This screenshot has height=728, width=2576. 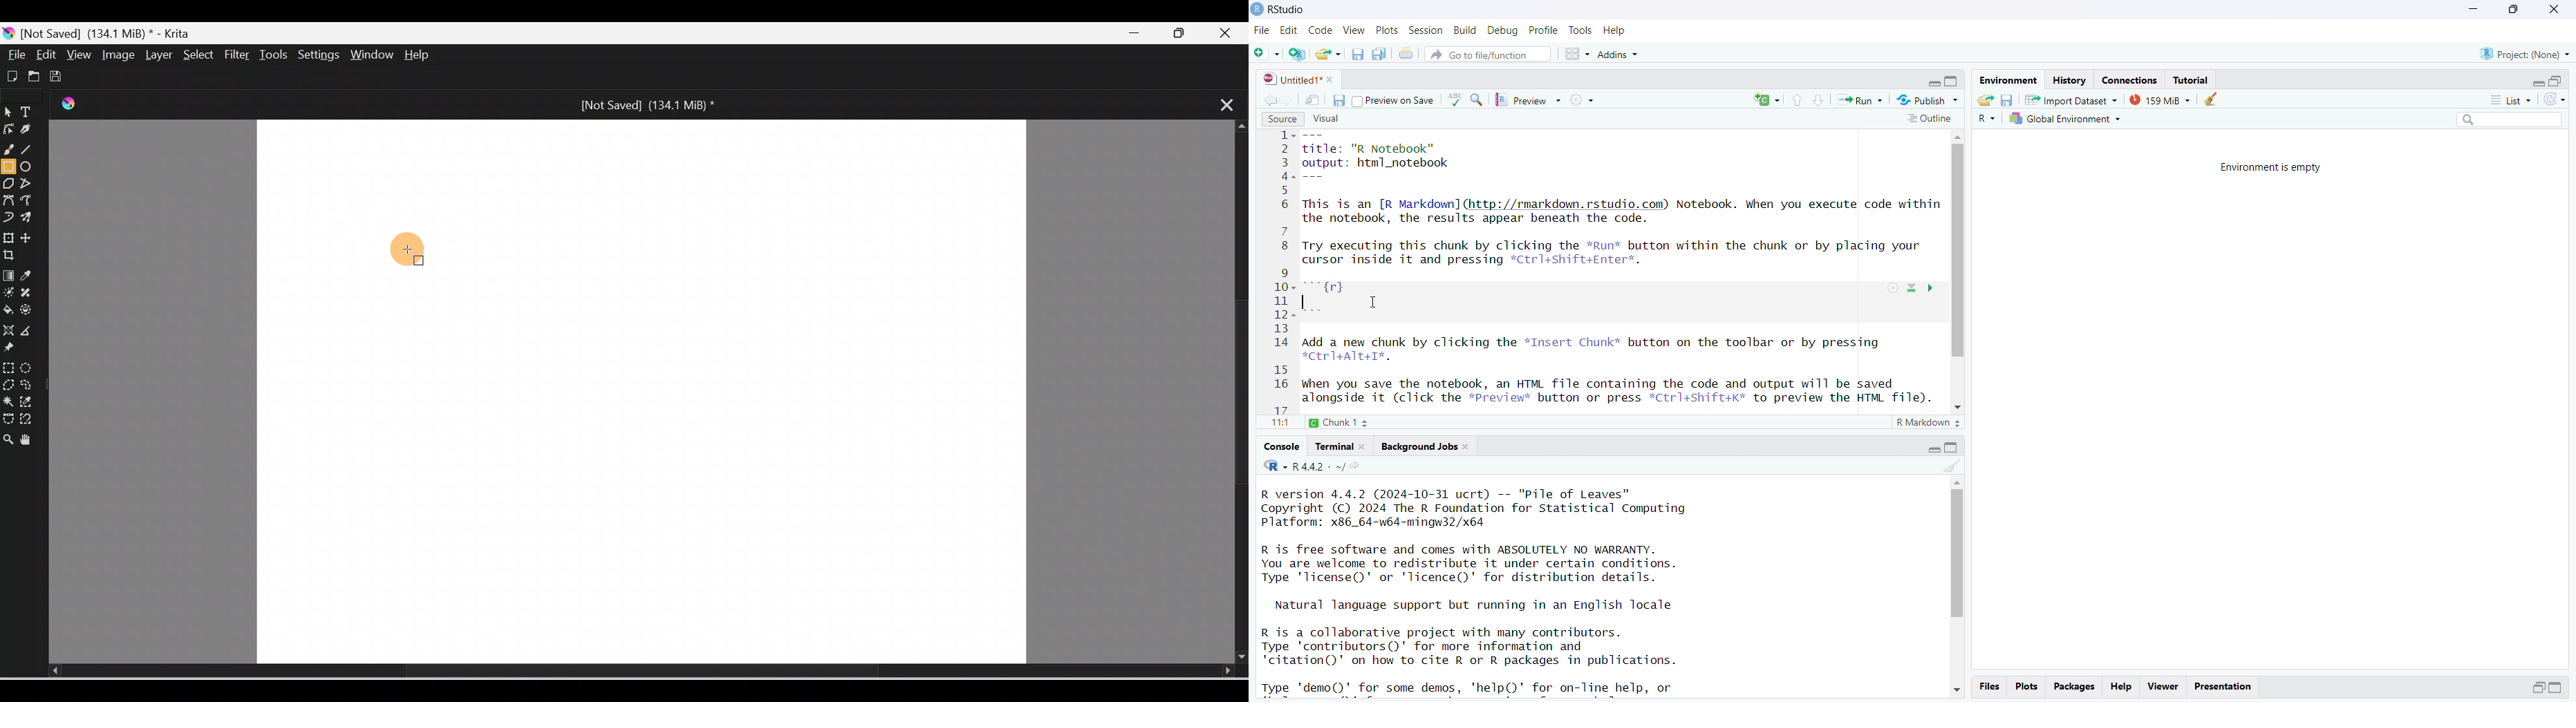 I want to click on R markdown, so click(x=1930, y=424).